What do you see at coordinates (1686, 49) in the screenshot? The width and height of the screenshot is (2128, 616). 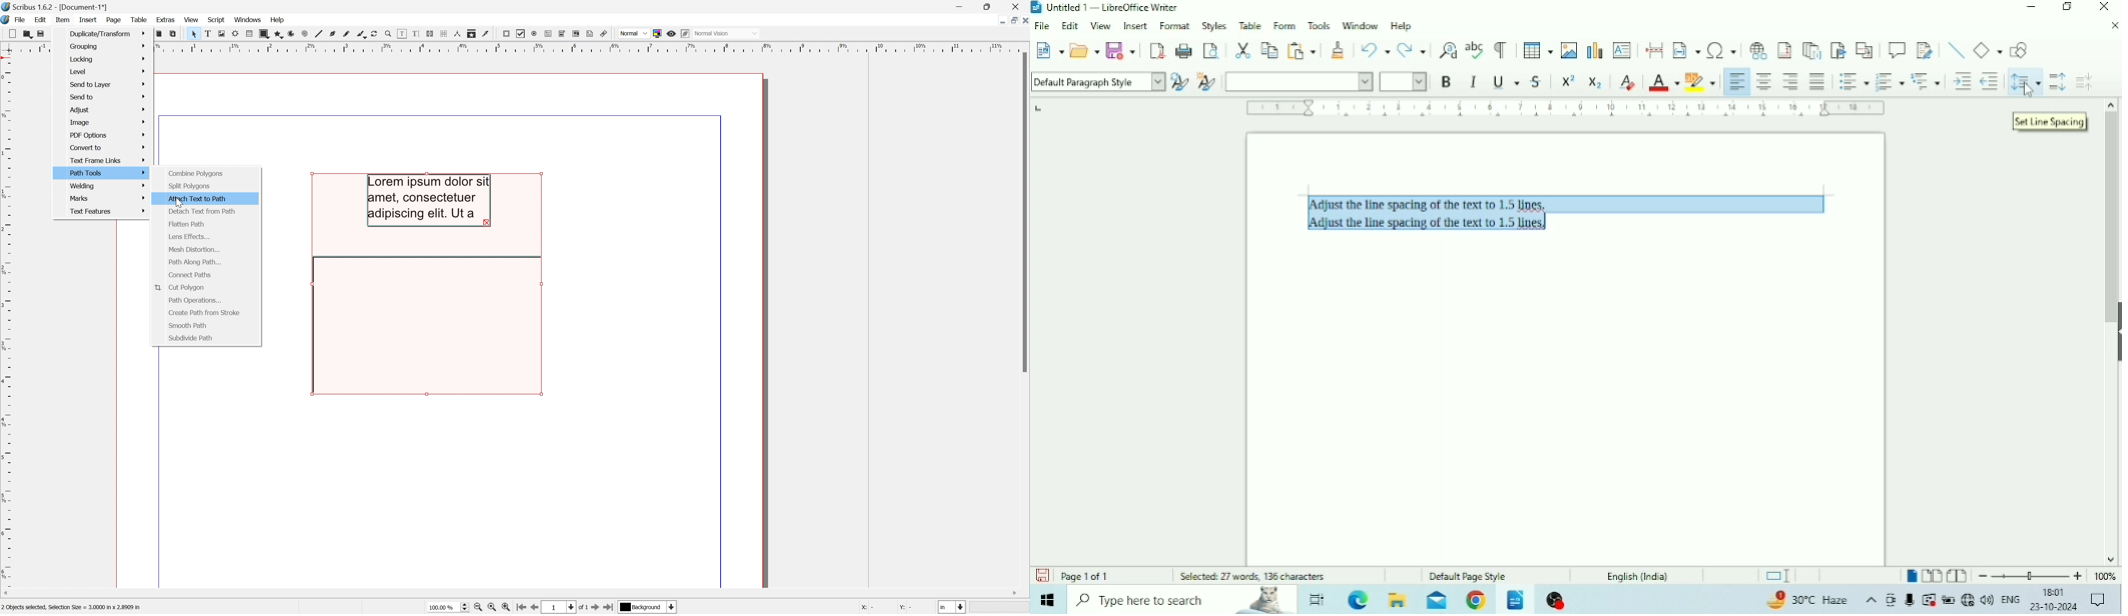 I see `Insert Field` at bounding box center [1686, 49].